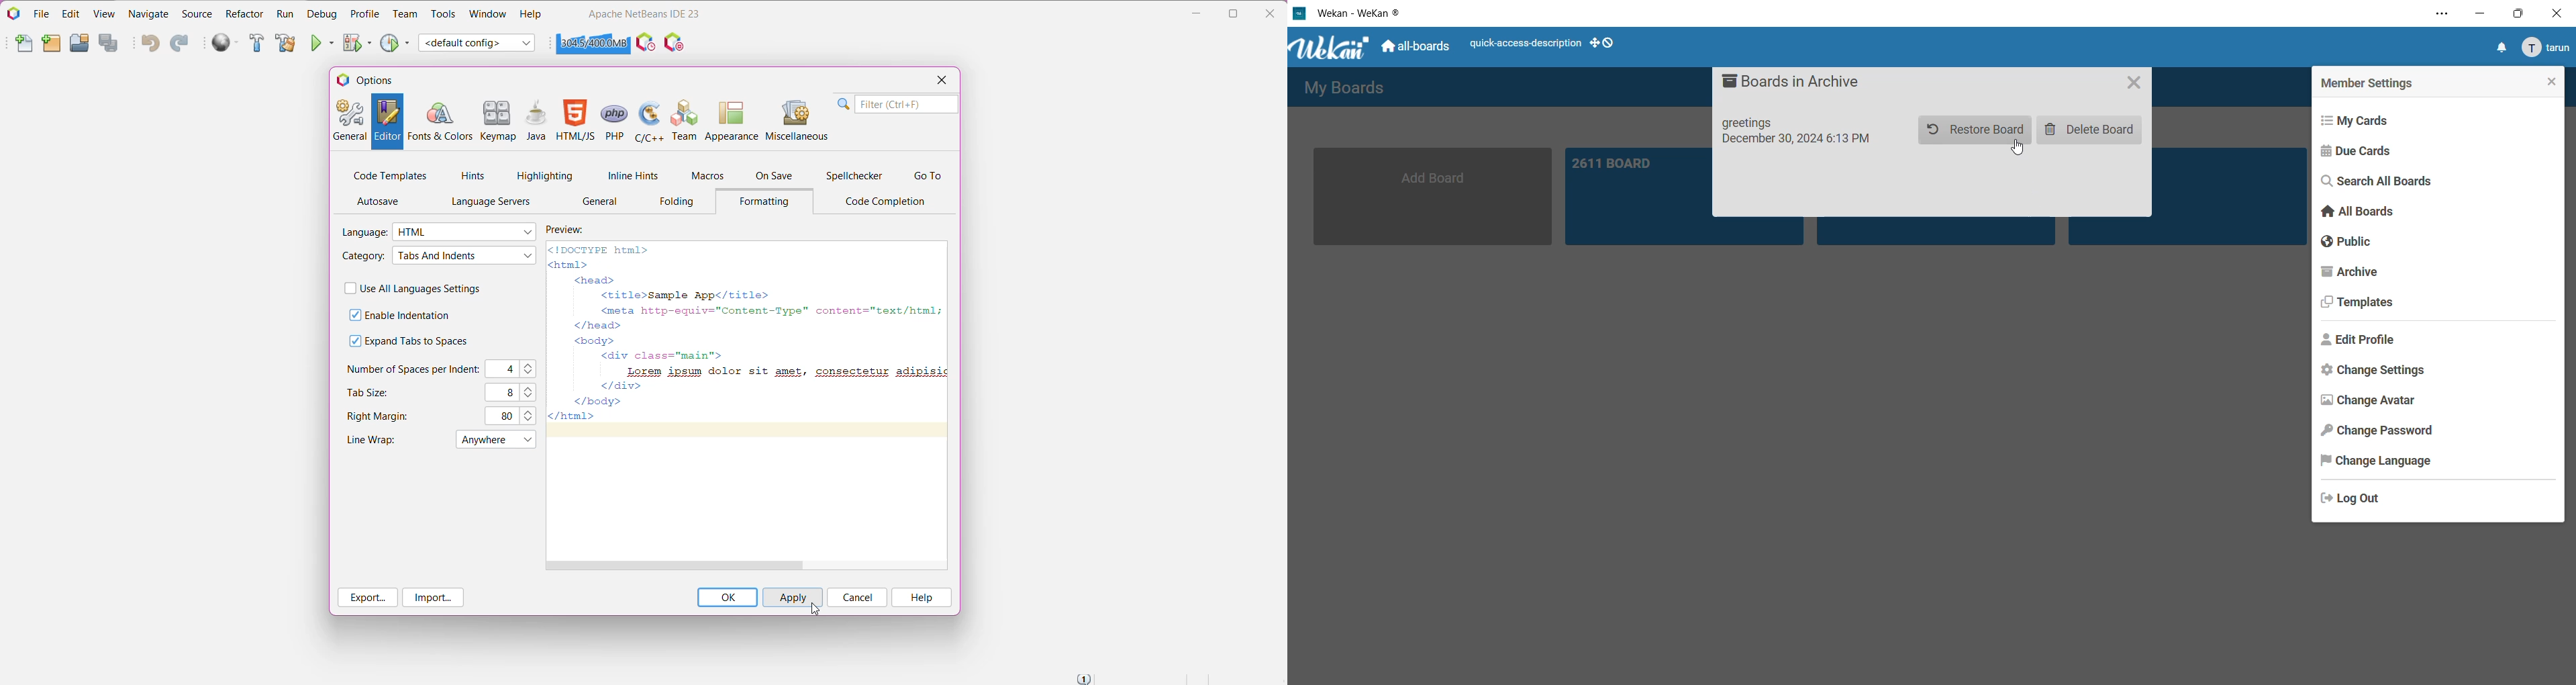 The width and height of the screenshot is (2576, 700). Describe the element at coordinates (1299, 12) in the screenshot. I see `wekan logo` at that location.